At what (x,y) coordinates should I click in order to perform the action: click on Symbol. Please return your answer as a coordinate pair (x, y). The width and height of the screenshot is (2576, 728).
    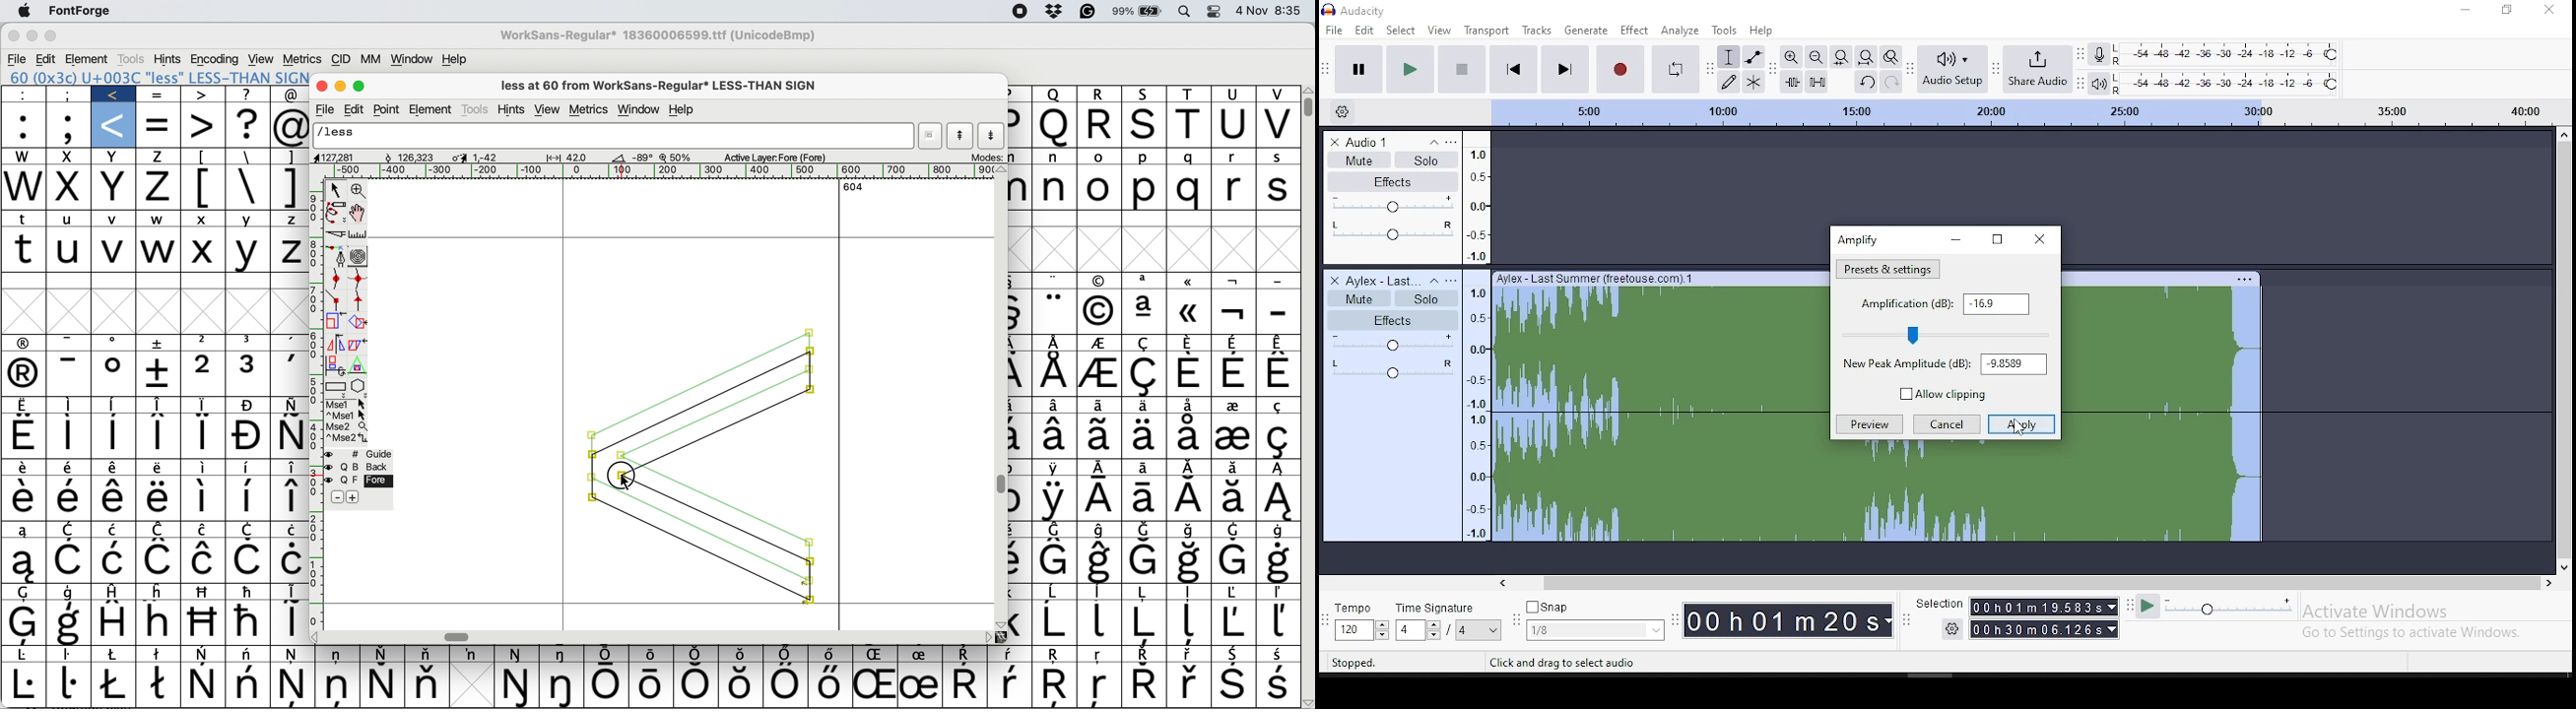
    Looking at the image, I should click on (1191, 468).